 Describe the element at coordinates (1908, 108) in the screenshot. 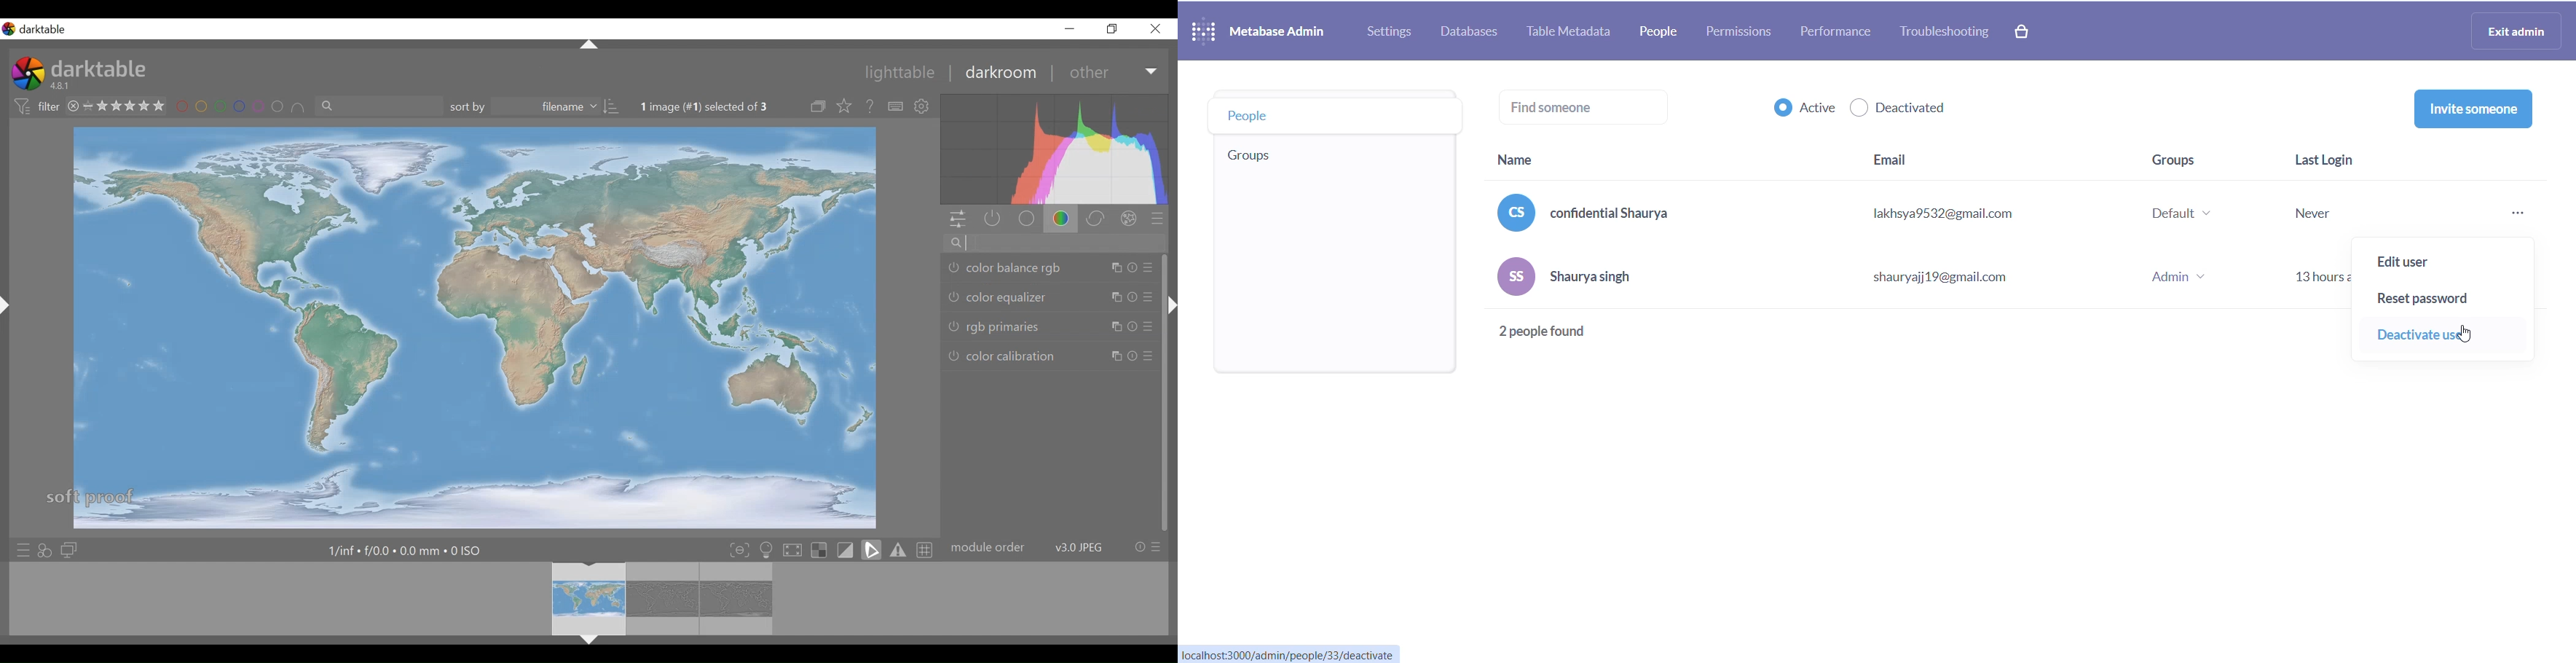

I see `deactivated checkbox` at that location.